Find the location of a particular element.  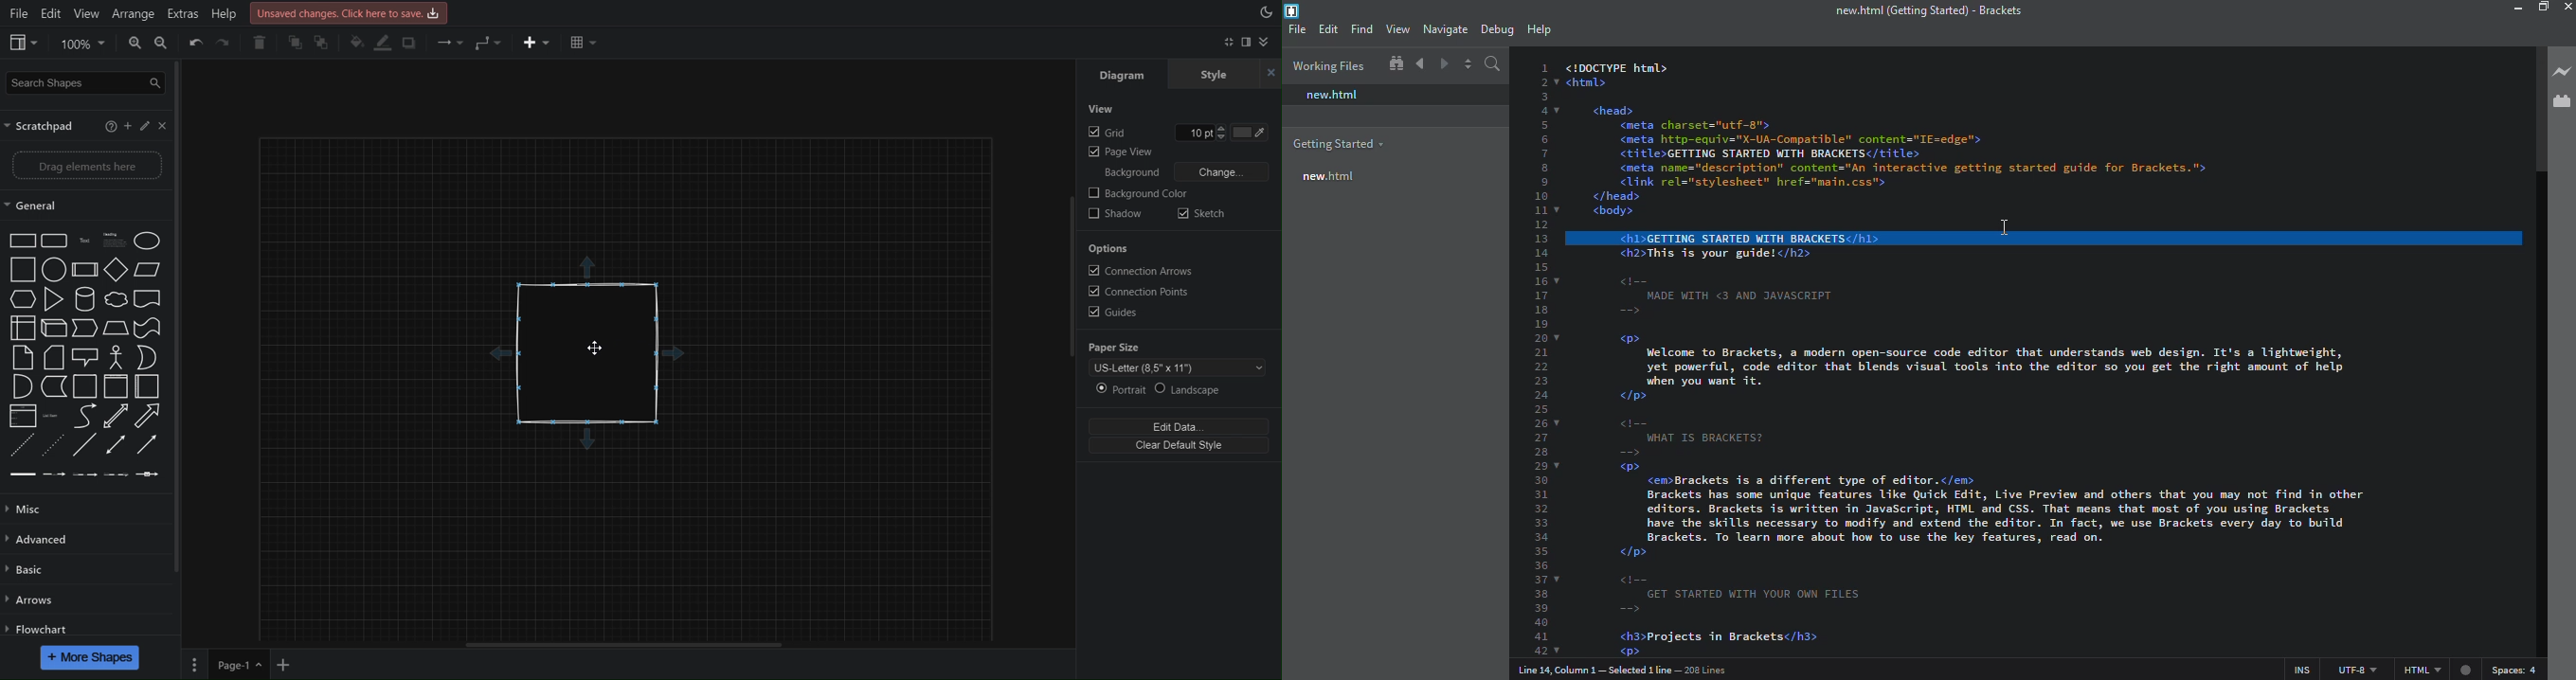

Sketch is located at coordinates (1203, 212).